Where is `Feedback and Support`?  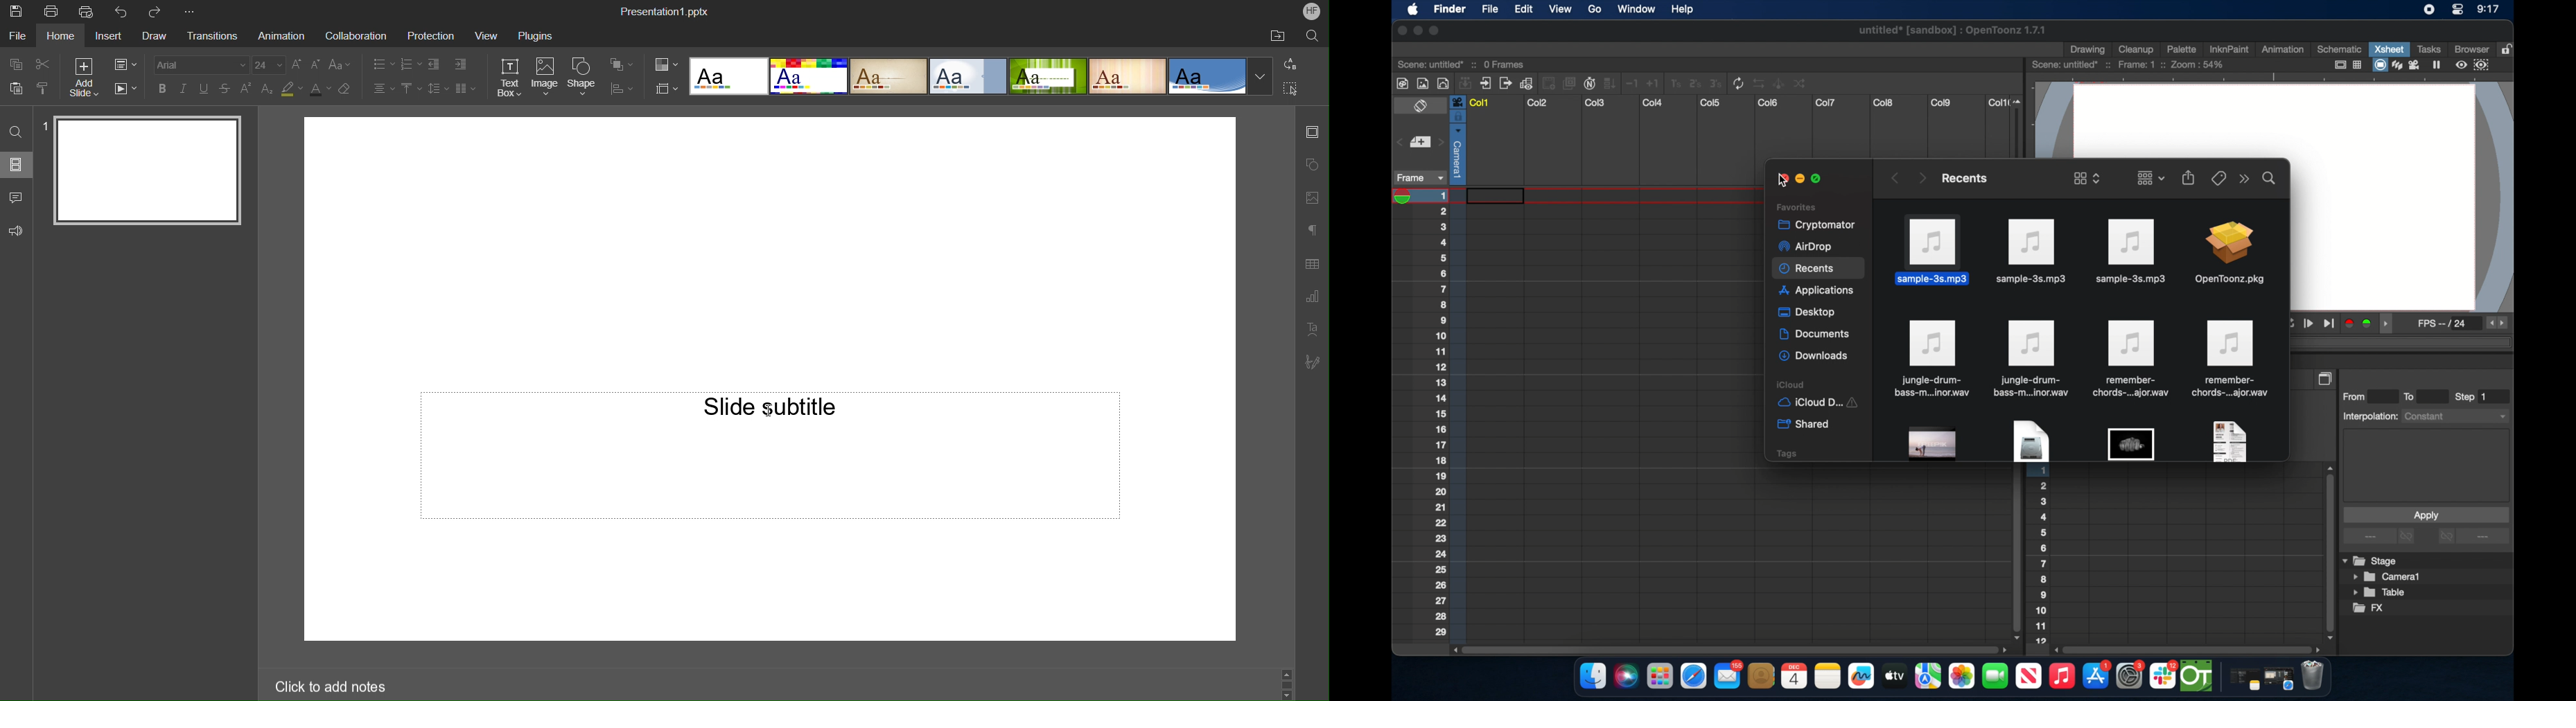 Feedback and Support is located at coordinates (15, 232).